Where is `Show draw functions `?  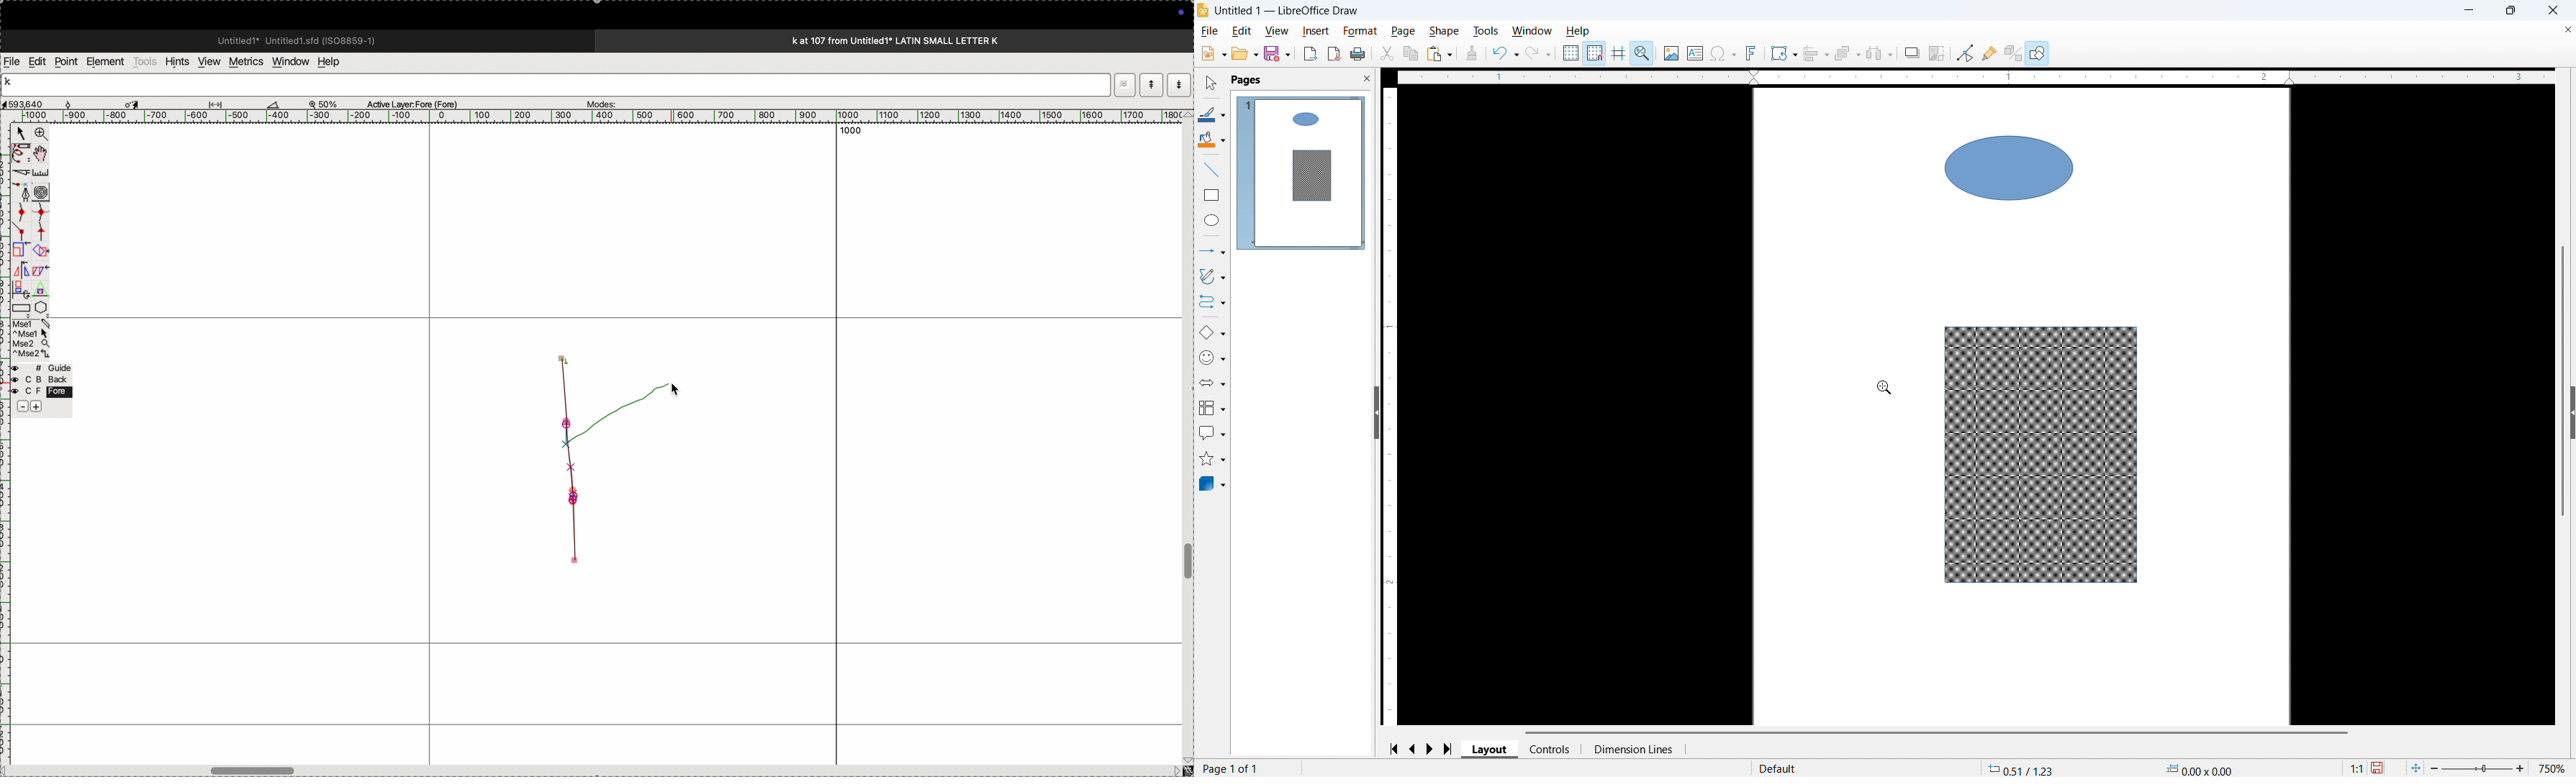
Show draw functions  is located at coordinates (2037, 53).